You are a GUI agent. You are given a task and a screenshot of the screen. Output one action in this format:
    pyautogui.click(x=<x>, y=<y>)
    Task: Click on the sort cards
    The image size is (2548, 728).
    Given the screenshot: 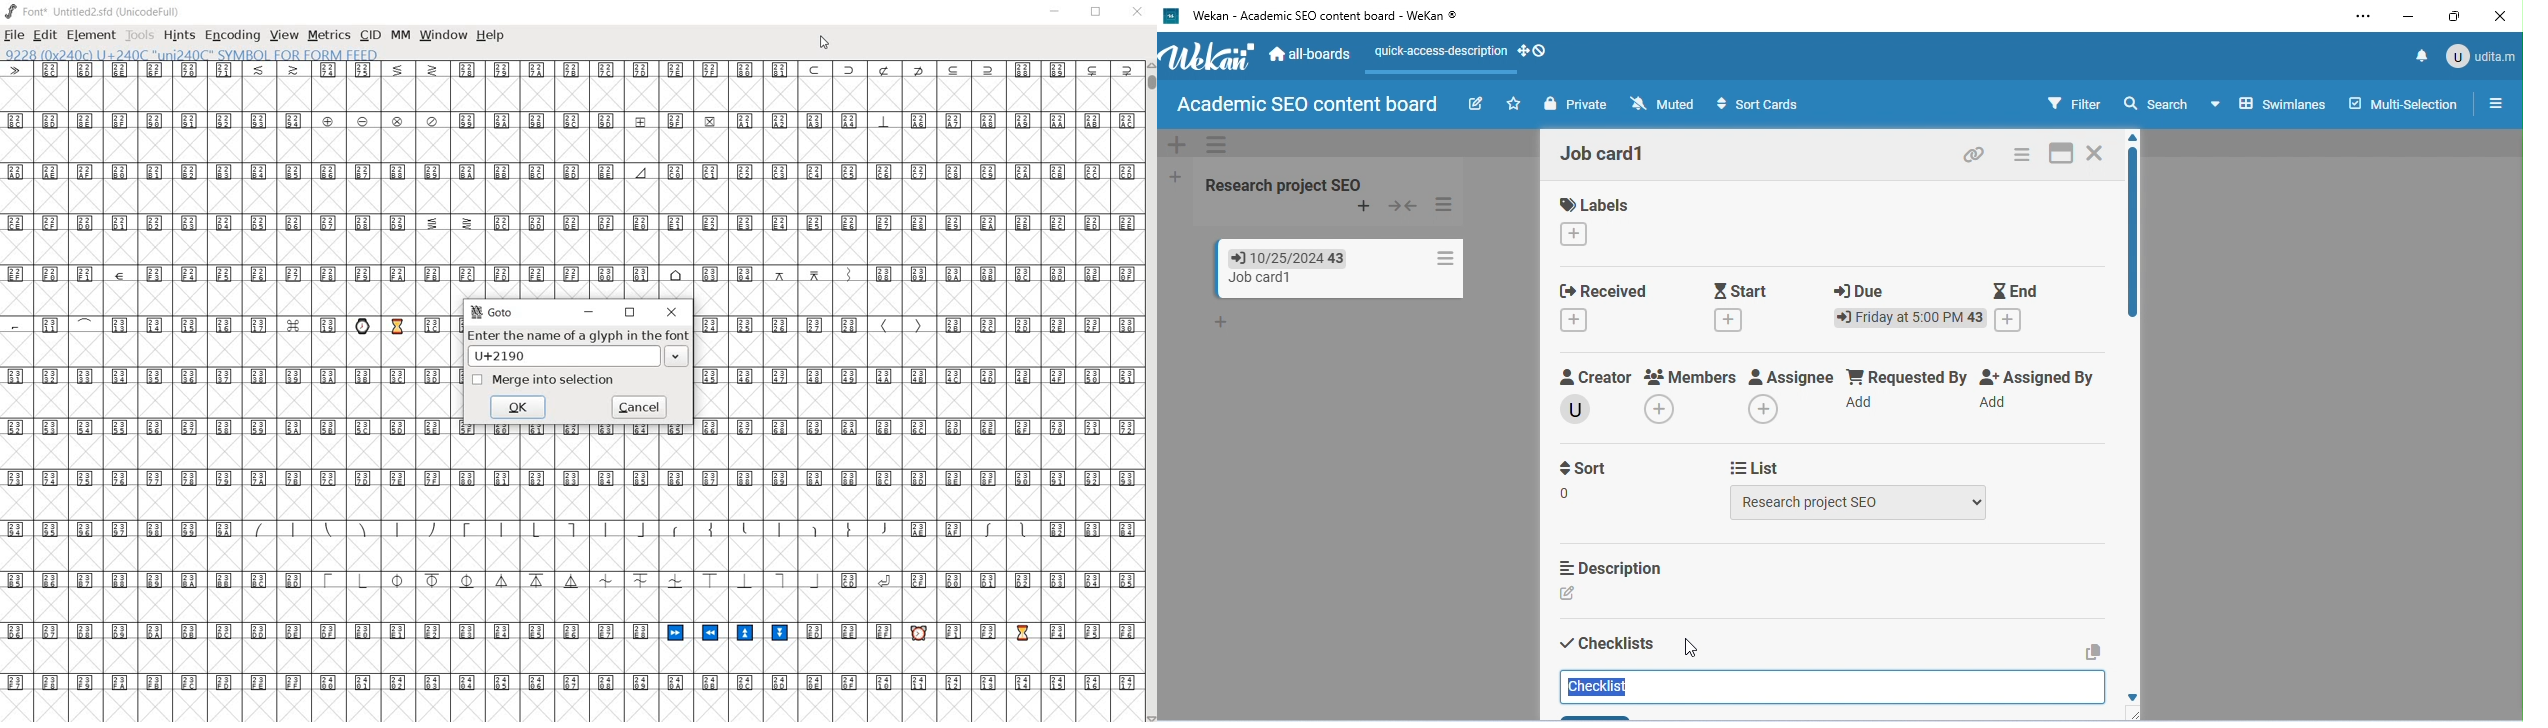 What is the action you would take?
    pyautogui.click(x=1760, y=105)
    